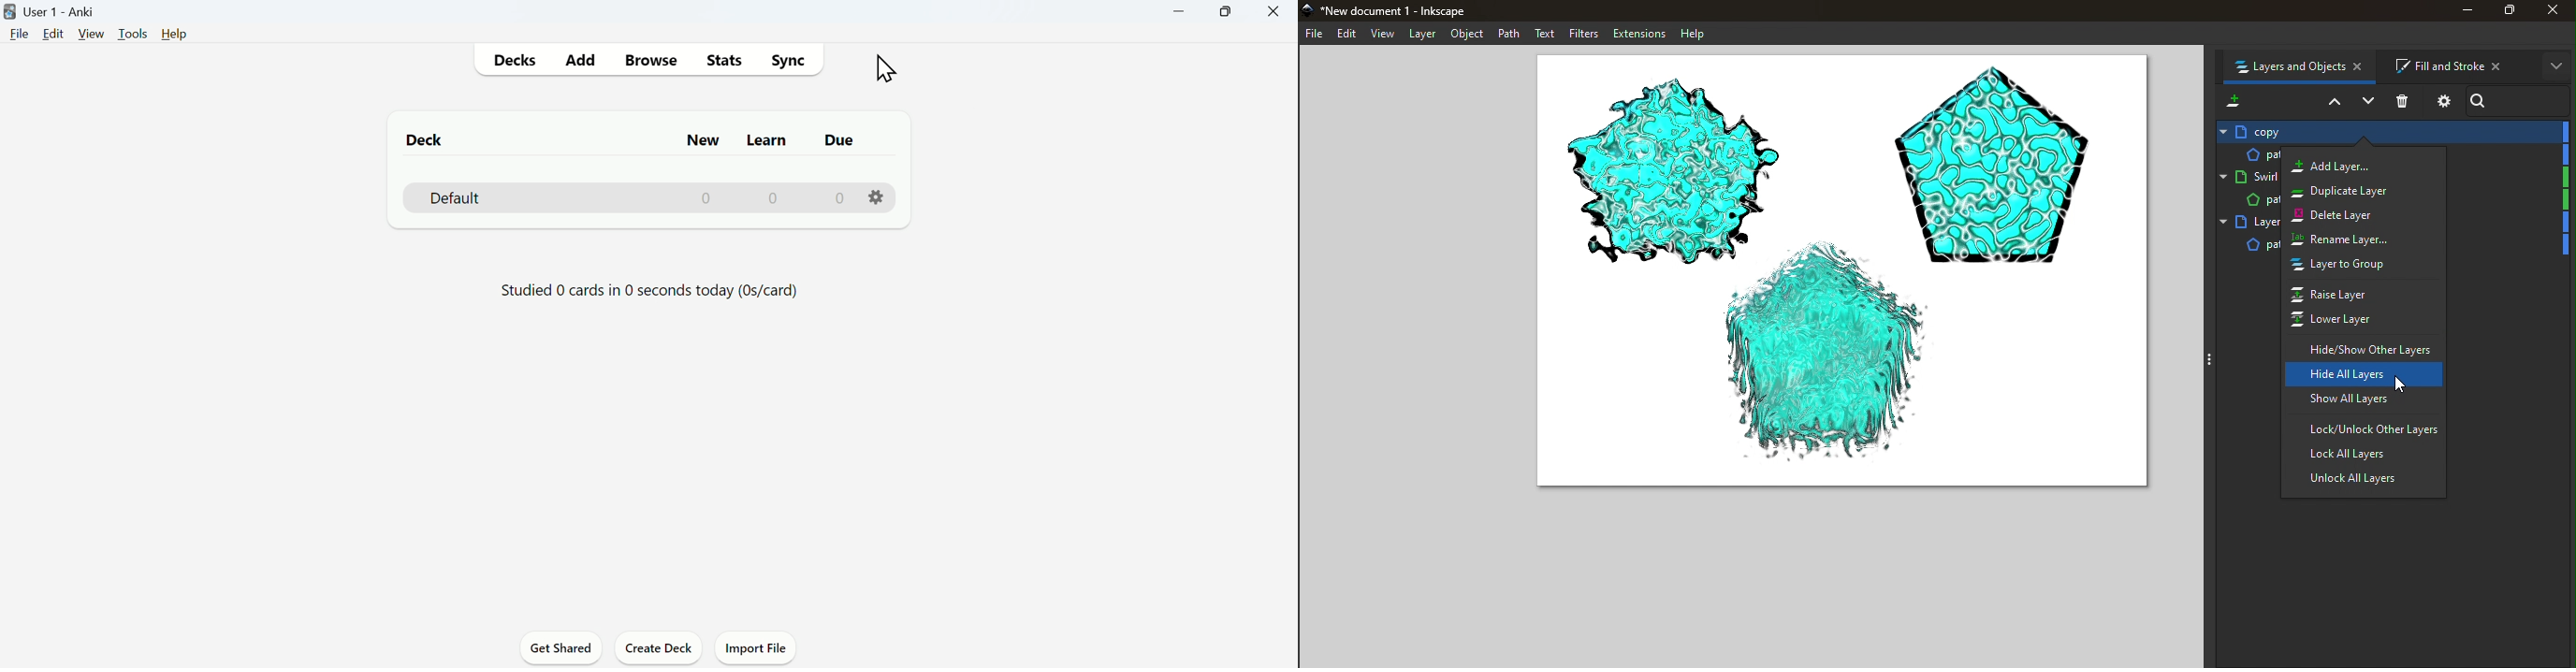 This screenshot has height=672, width=2576. Describe the element at coordinates (891, 69) in the screenshot. I see `cursor` at that location.